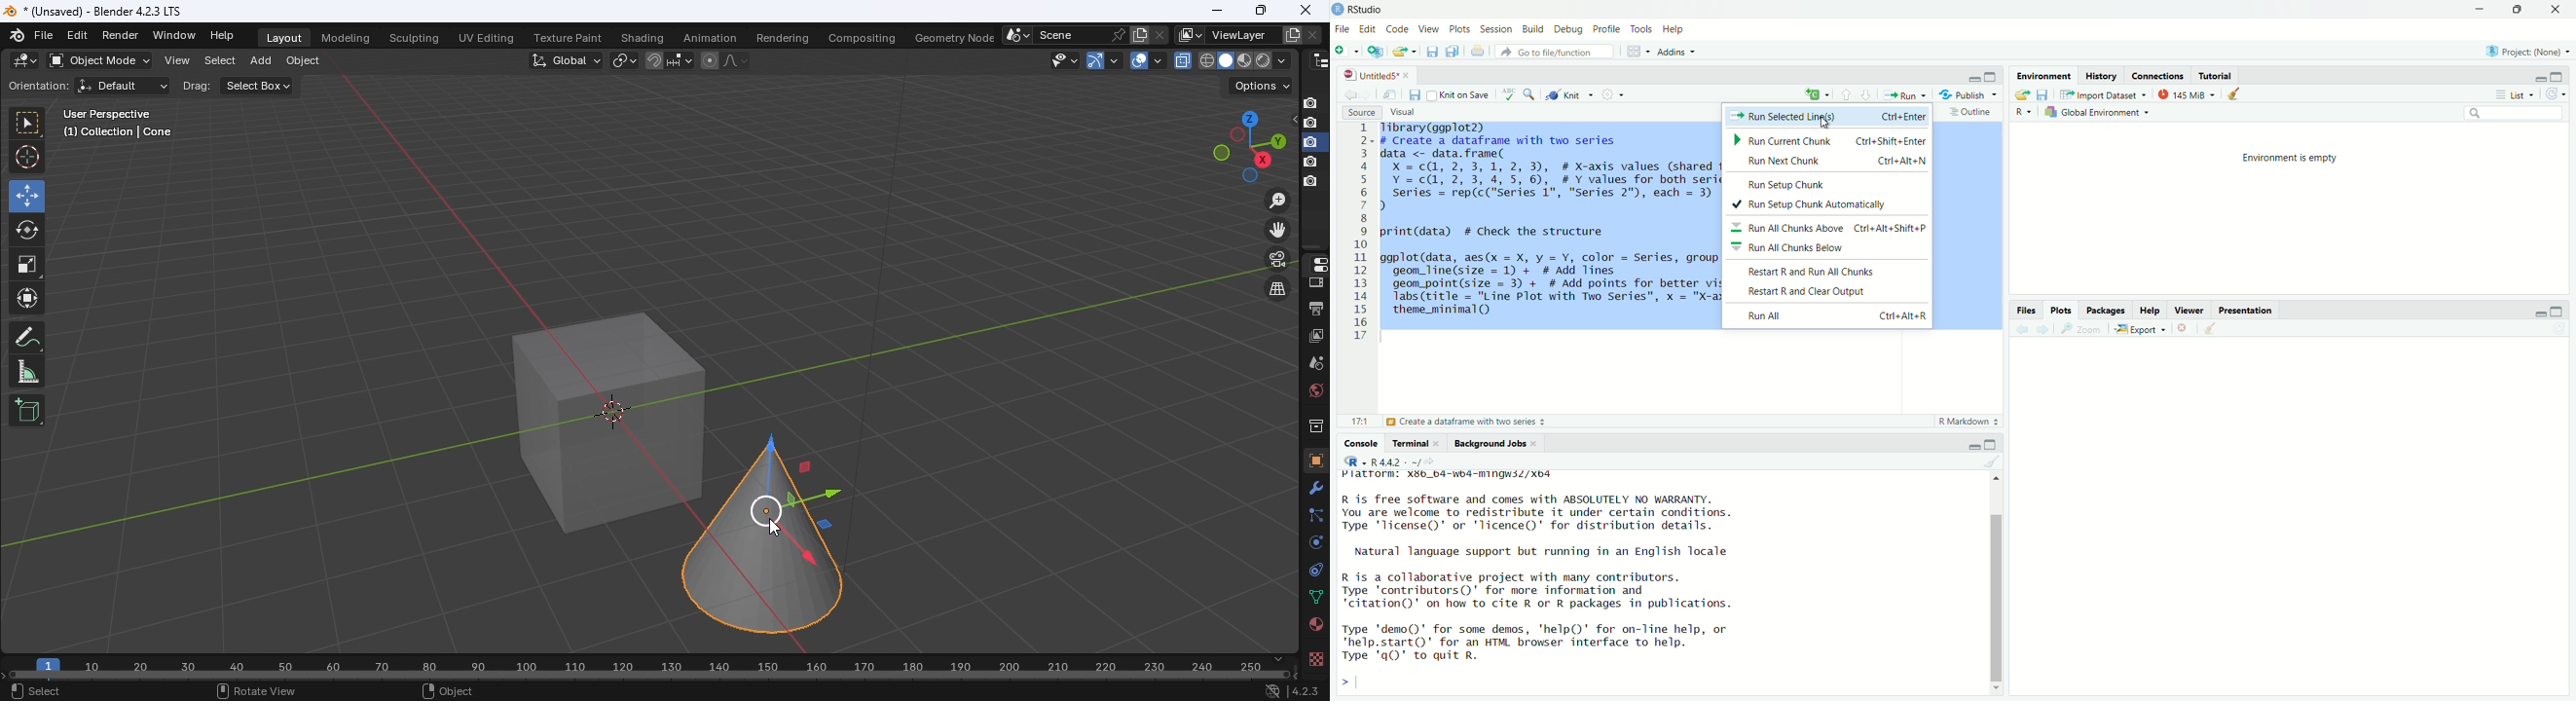  What do you see at coordinates (1309, 163) in the screenshot?
I see `disable in renders` at bounding box center [1309, 163].